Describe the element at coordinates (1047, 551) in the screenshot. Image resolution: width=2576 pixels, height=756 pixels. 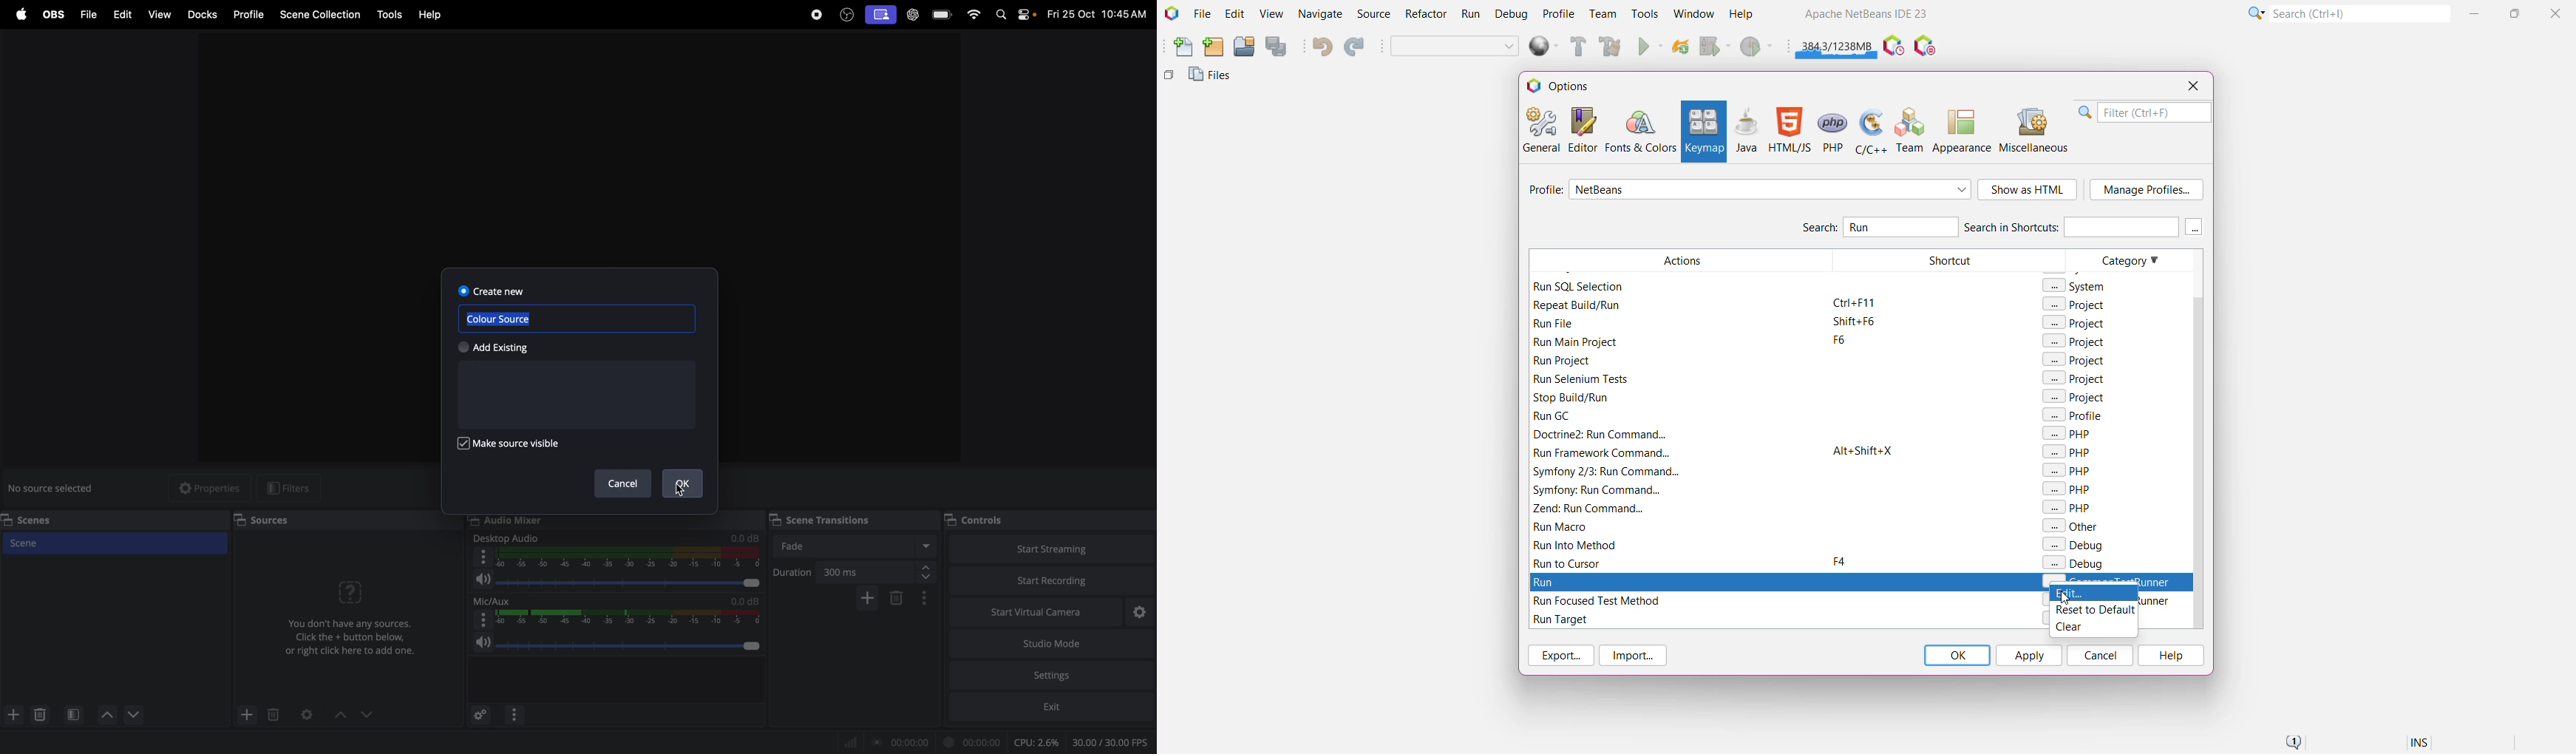
I see `start streaming` at that location.